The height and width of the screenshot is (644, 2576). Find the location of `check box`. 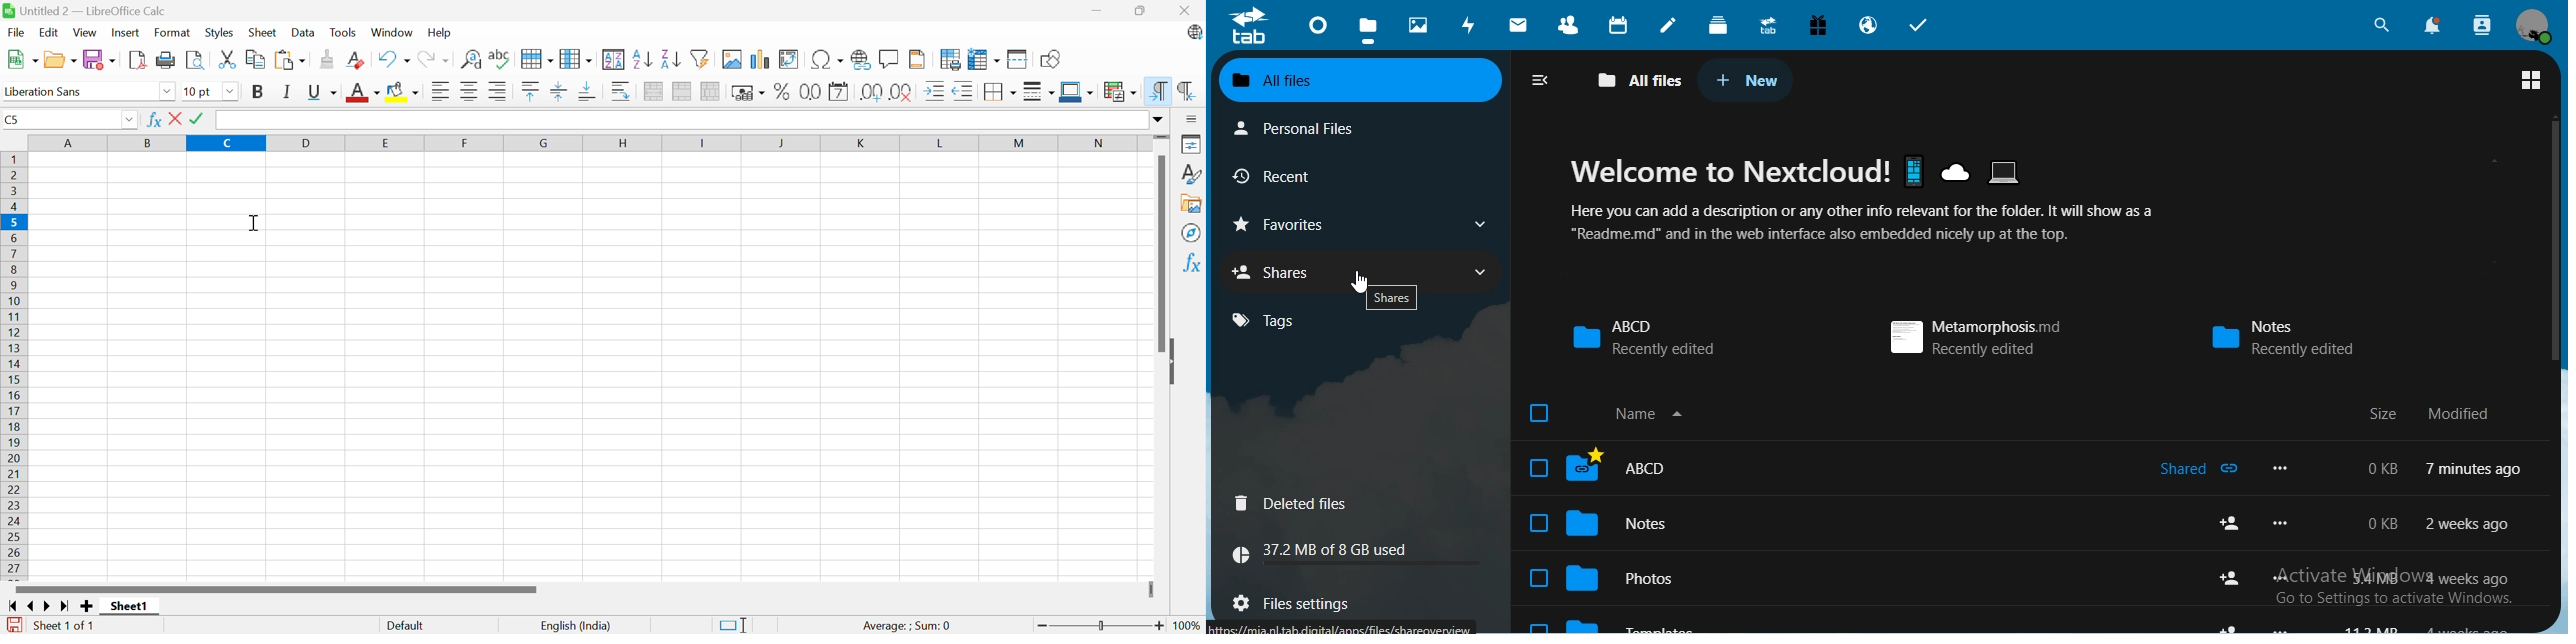

check box is located at coordinates (1540, 626).